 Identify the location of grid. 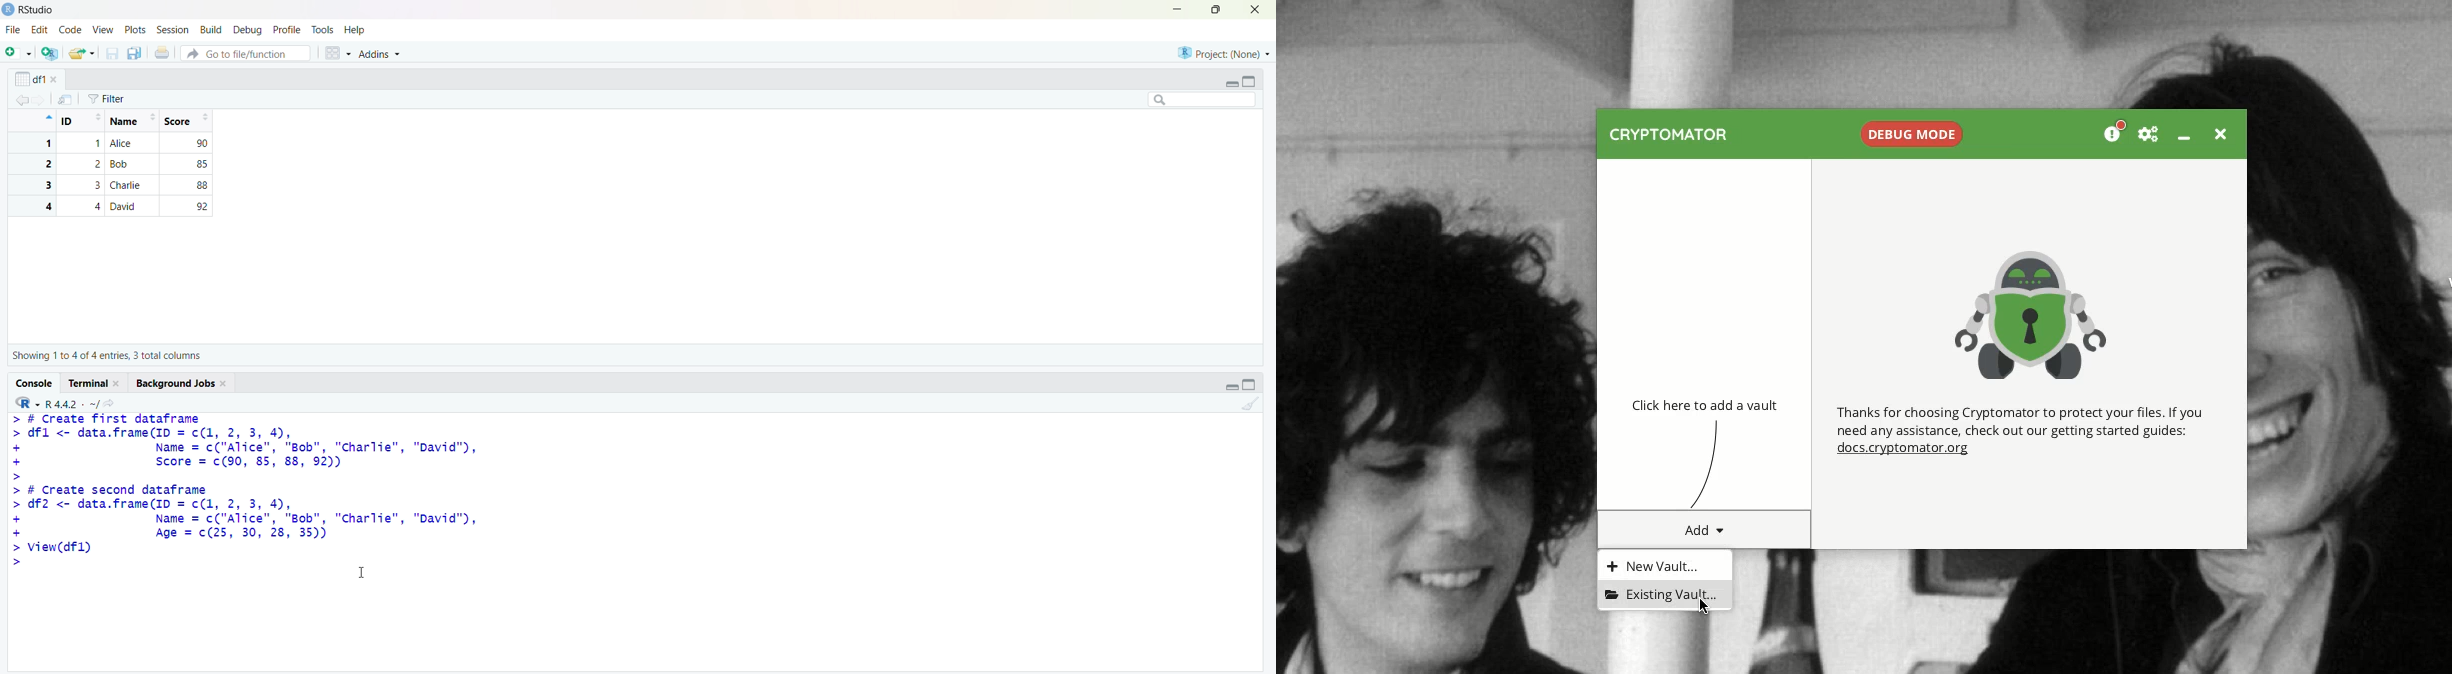
(338, 53).